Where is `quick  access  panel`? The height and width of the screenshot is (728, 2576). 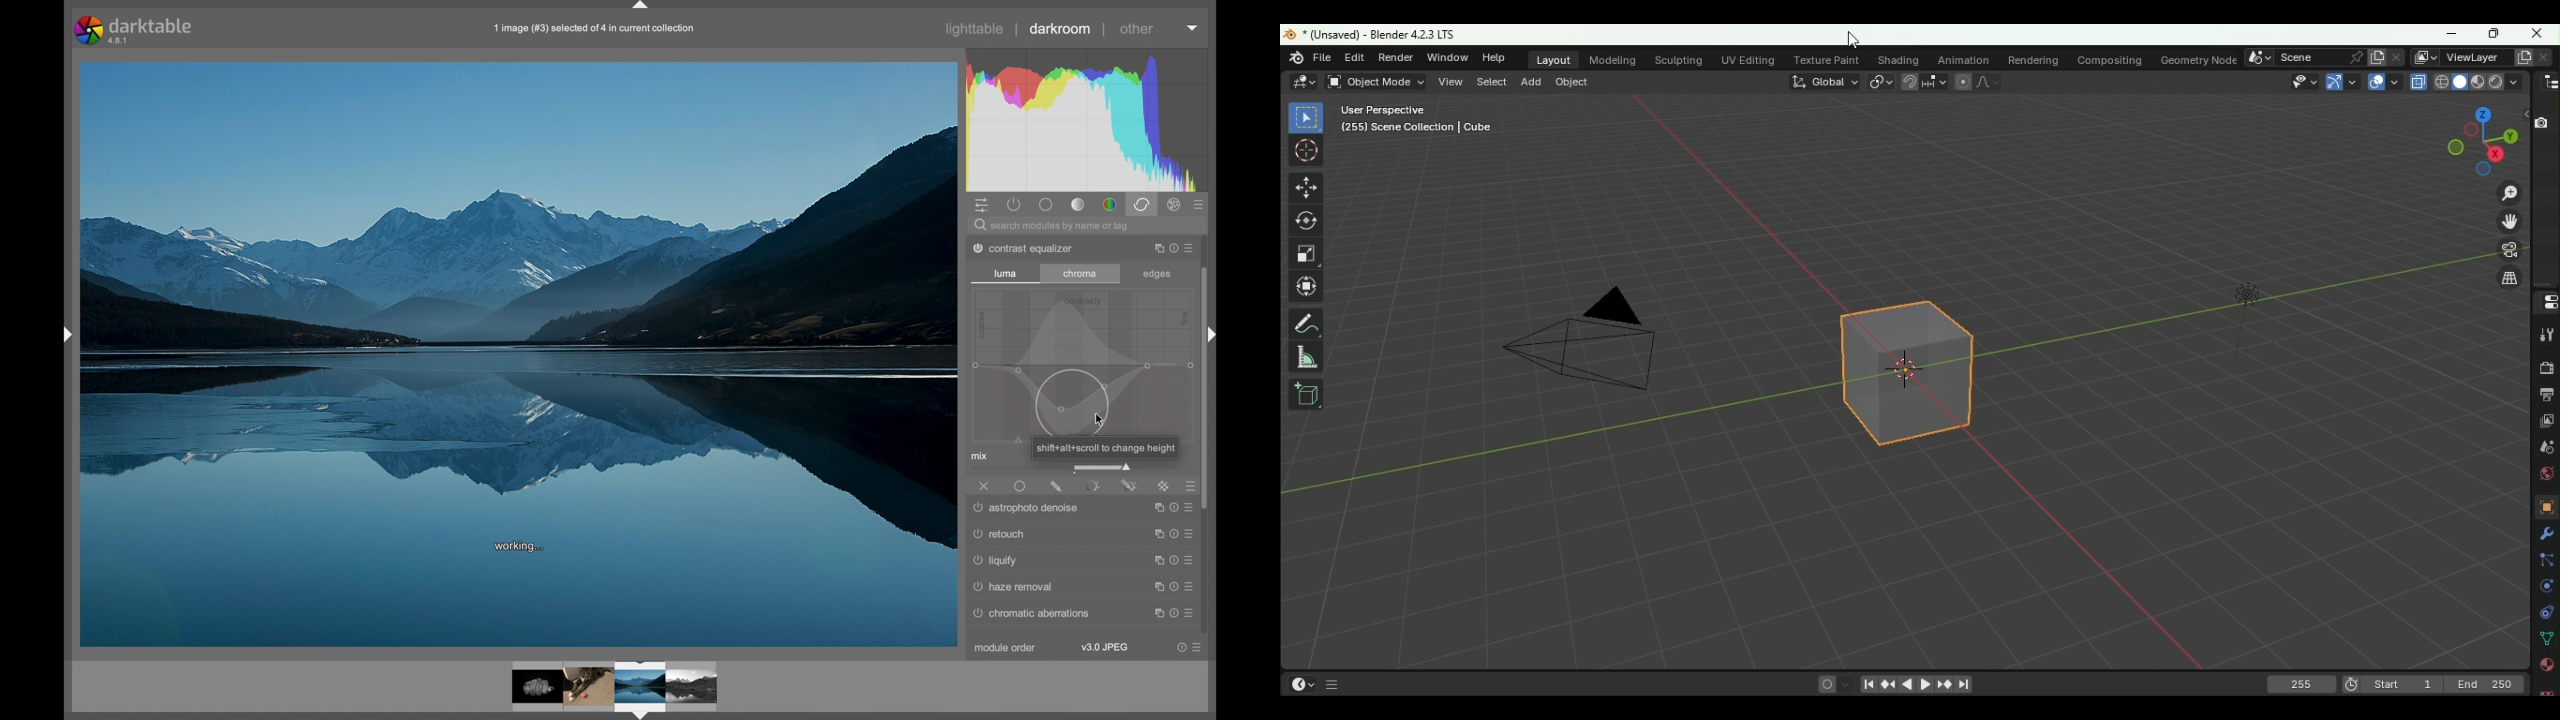
quick  access  panel is located at coordinates (983, 205).